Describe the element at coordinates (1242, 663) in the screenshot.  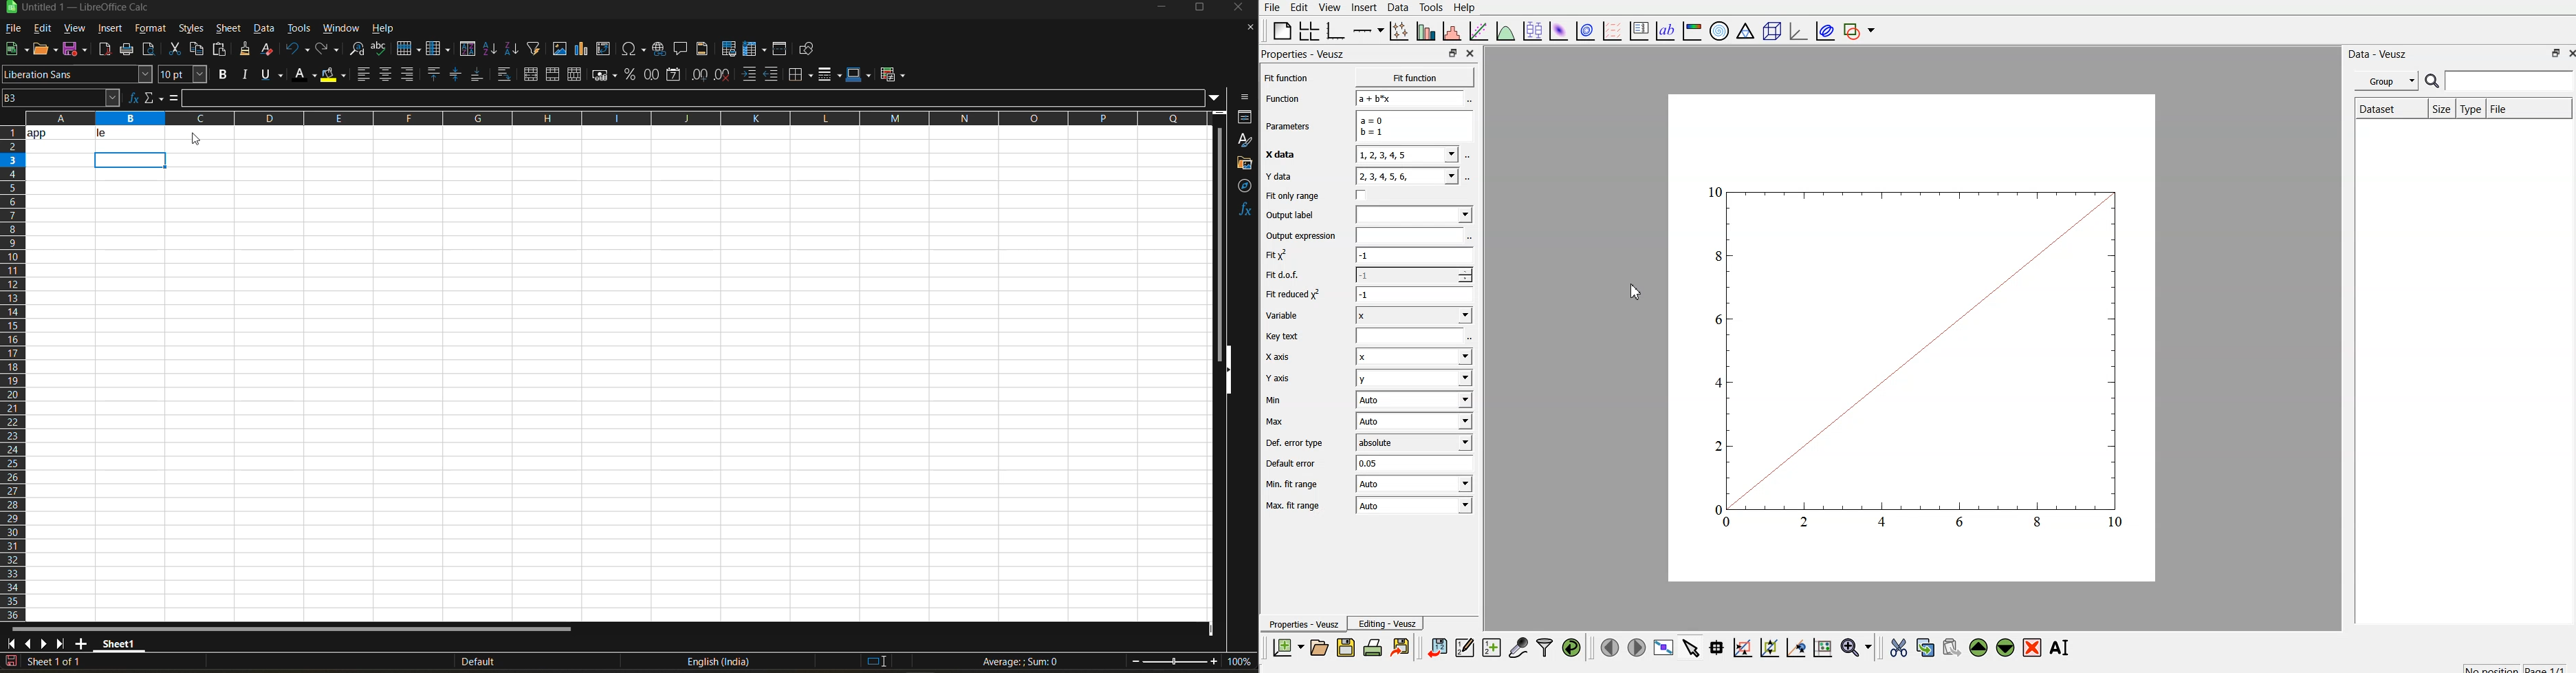
I see `zoom factor` at that location.